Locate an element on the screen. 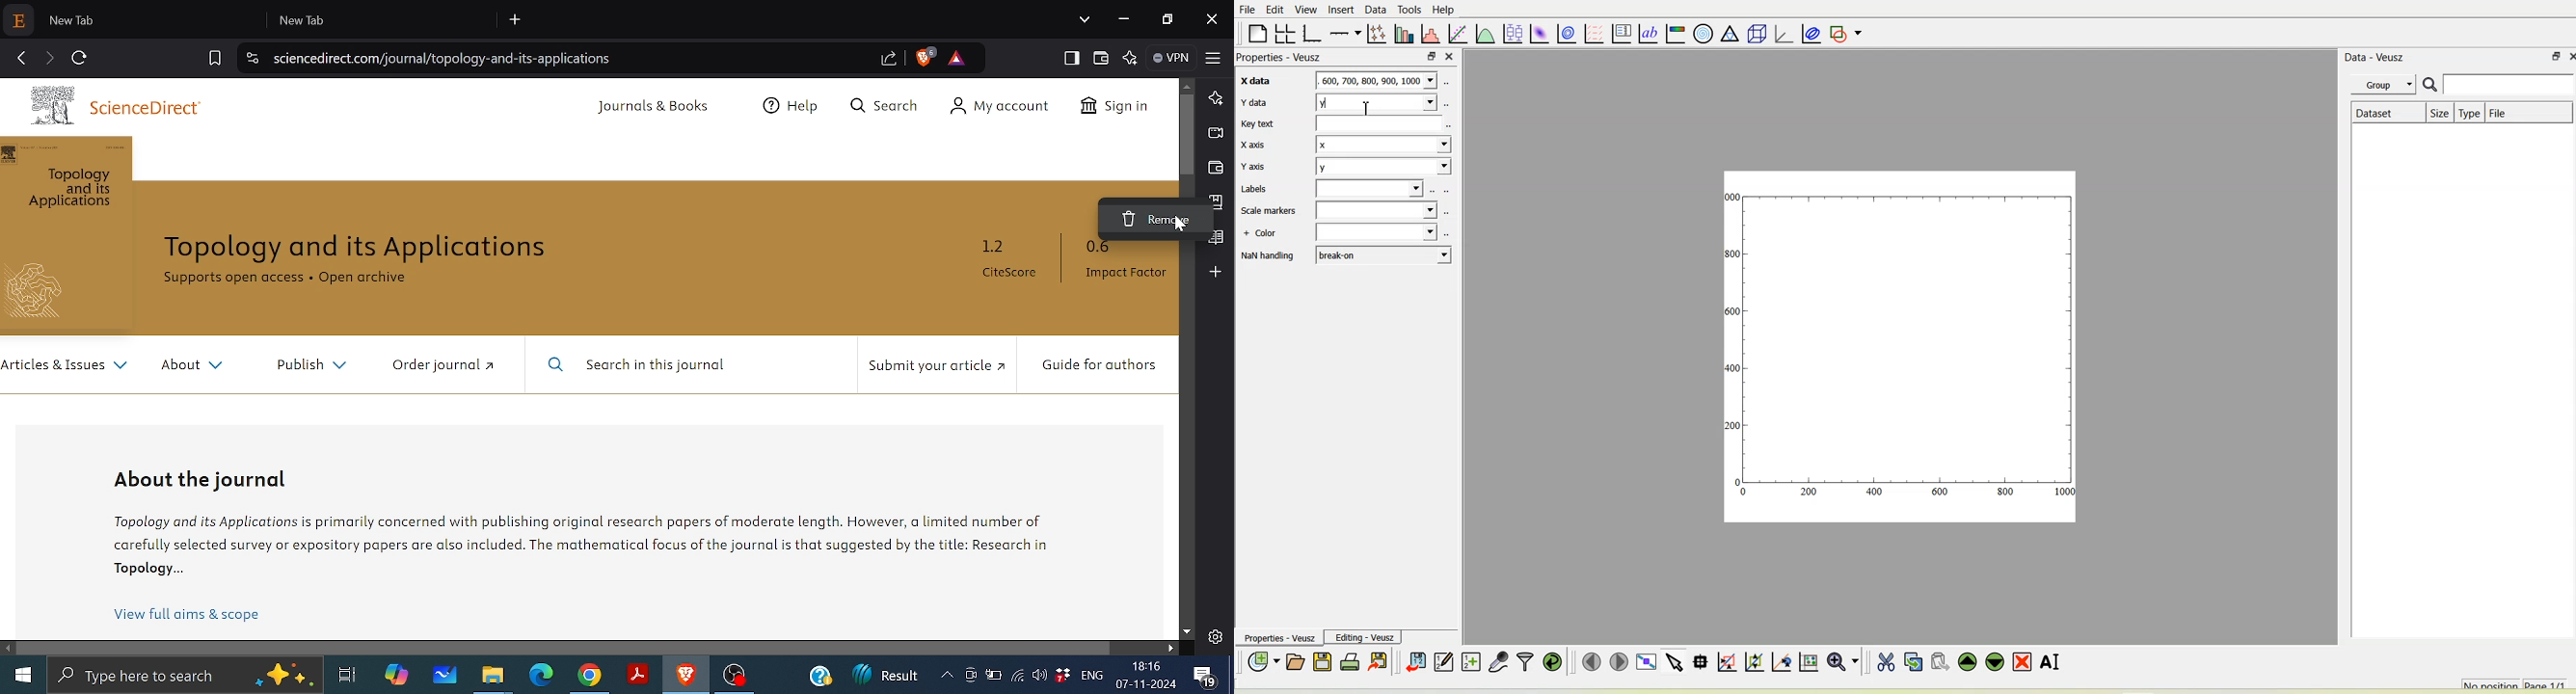 Image resolution: width=2576 pixels, height=700 pixels. Help is located at coordinates (818, 676).